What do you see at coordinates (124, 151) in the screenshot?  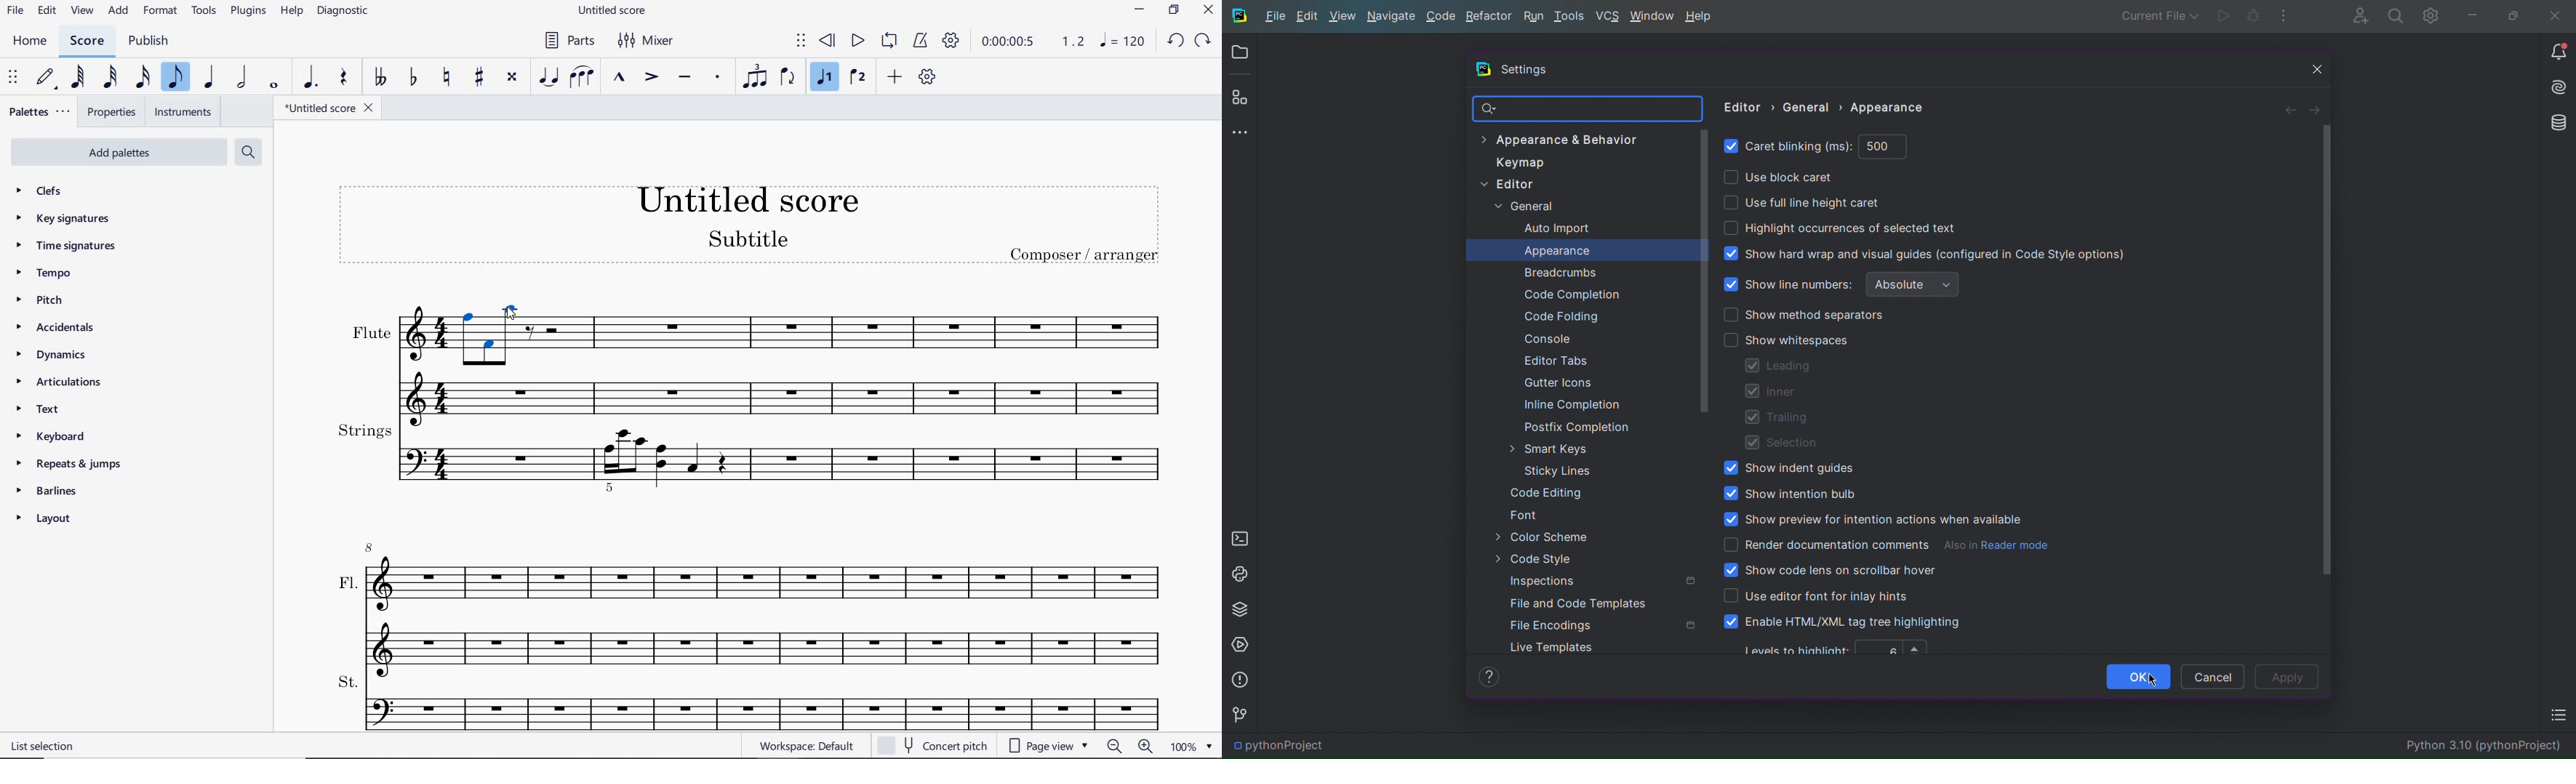 I see `add palettes` at bounding box center [124, 151].